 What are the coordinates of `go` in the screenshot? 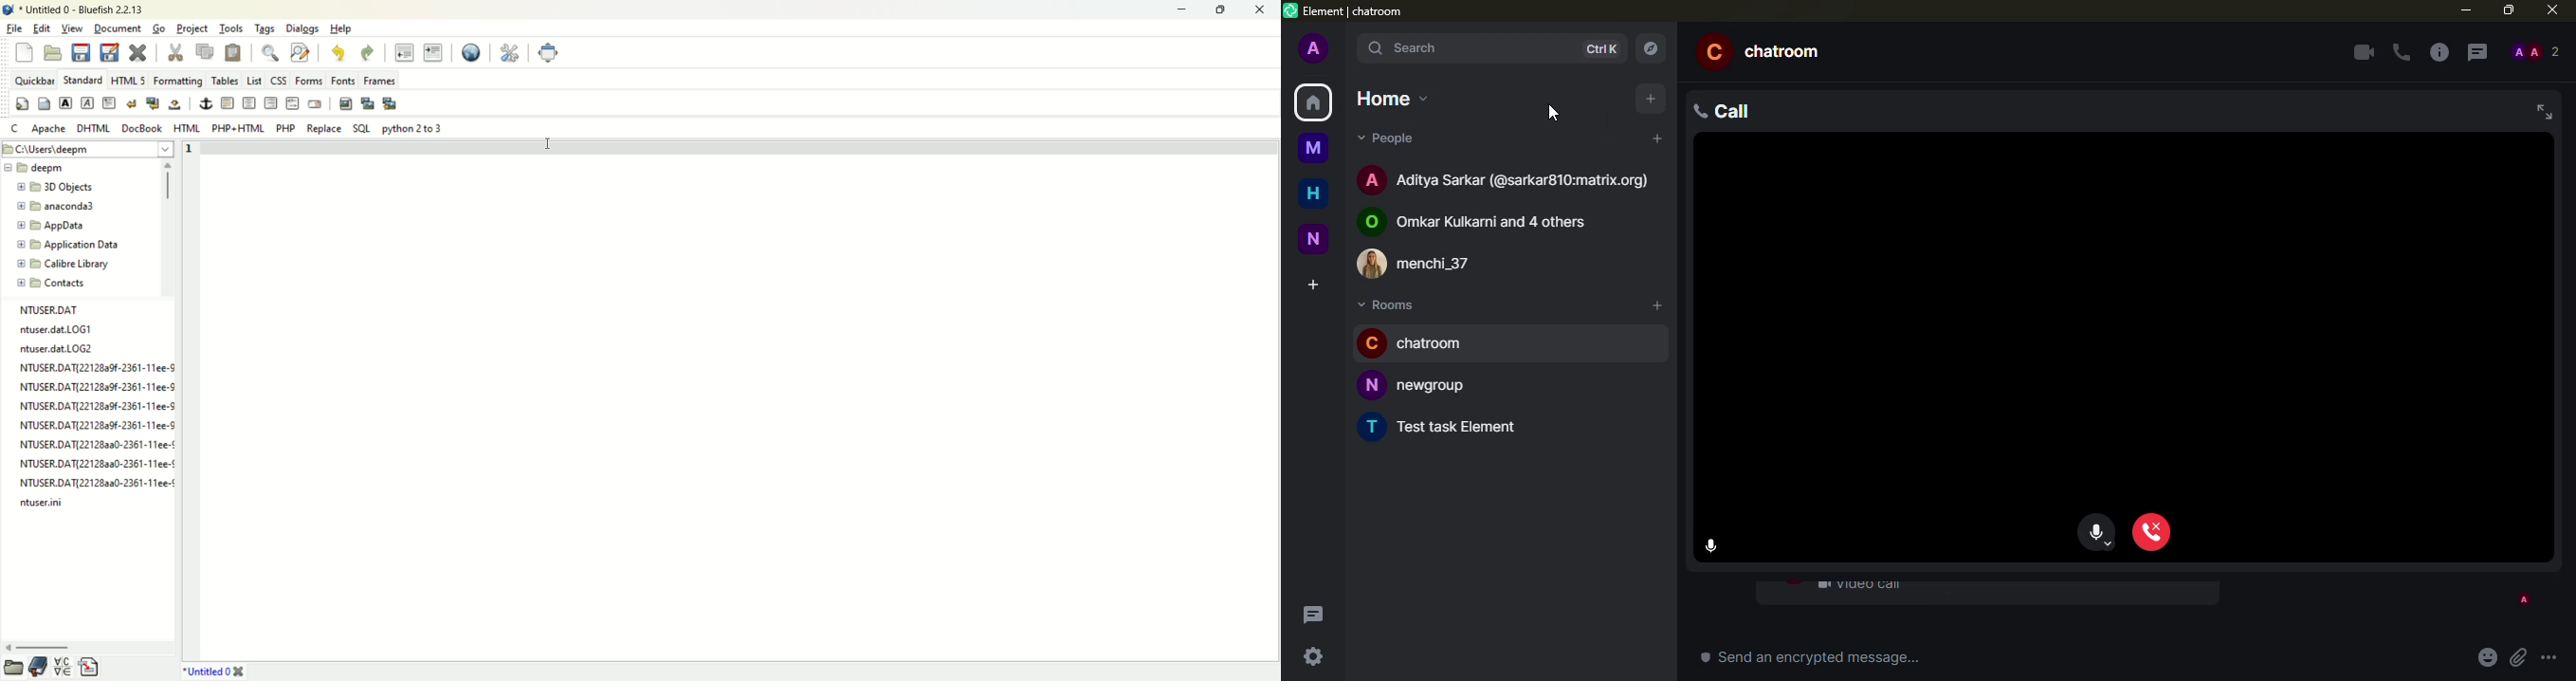 It's located at (158, 29).